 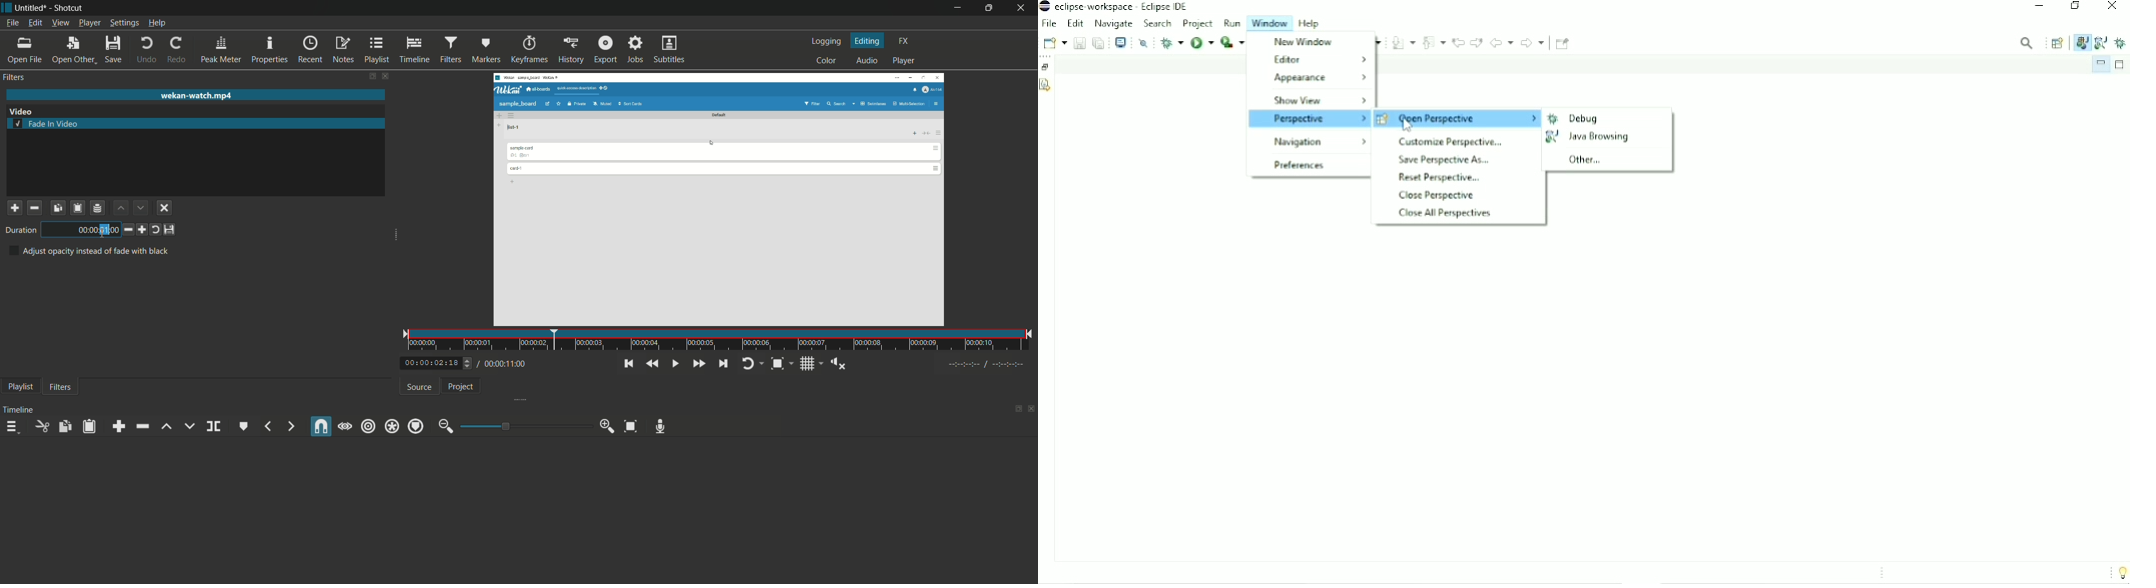 What do you see at coordinates (214, 427) in the screenshot?
I see `split at playhead` at bounding box center [214, 427].